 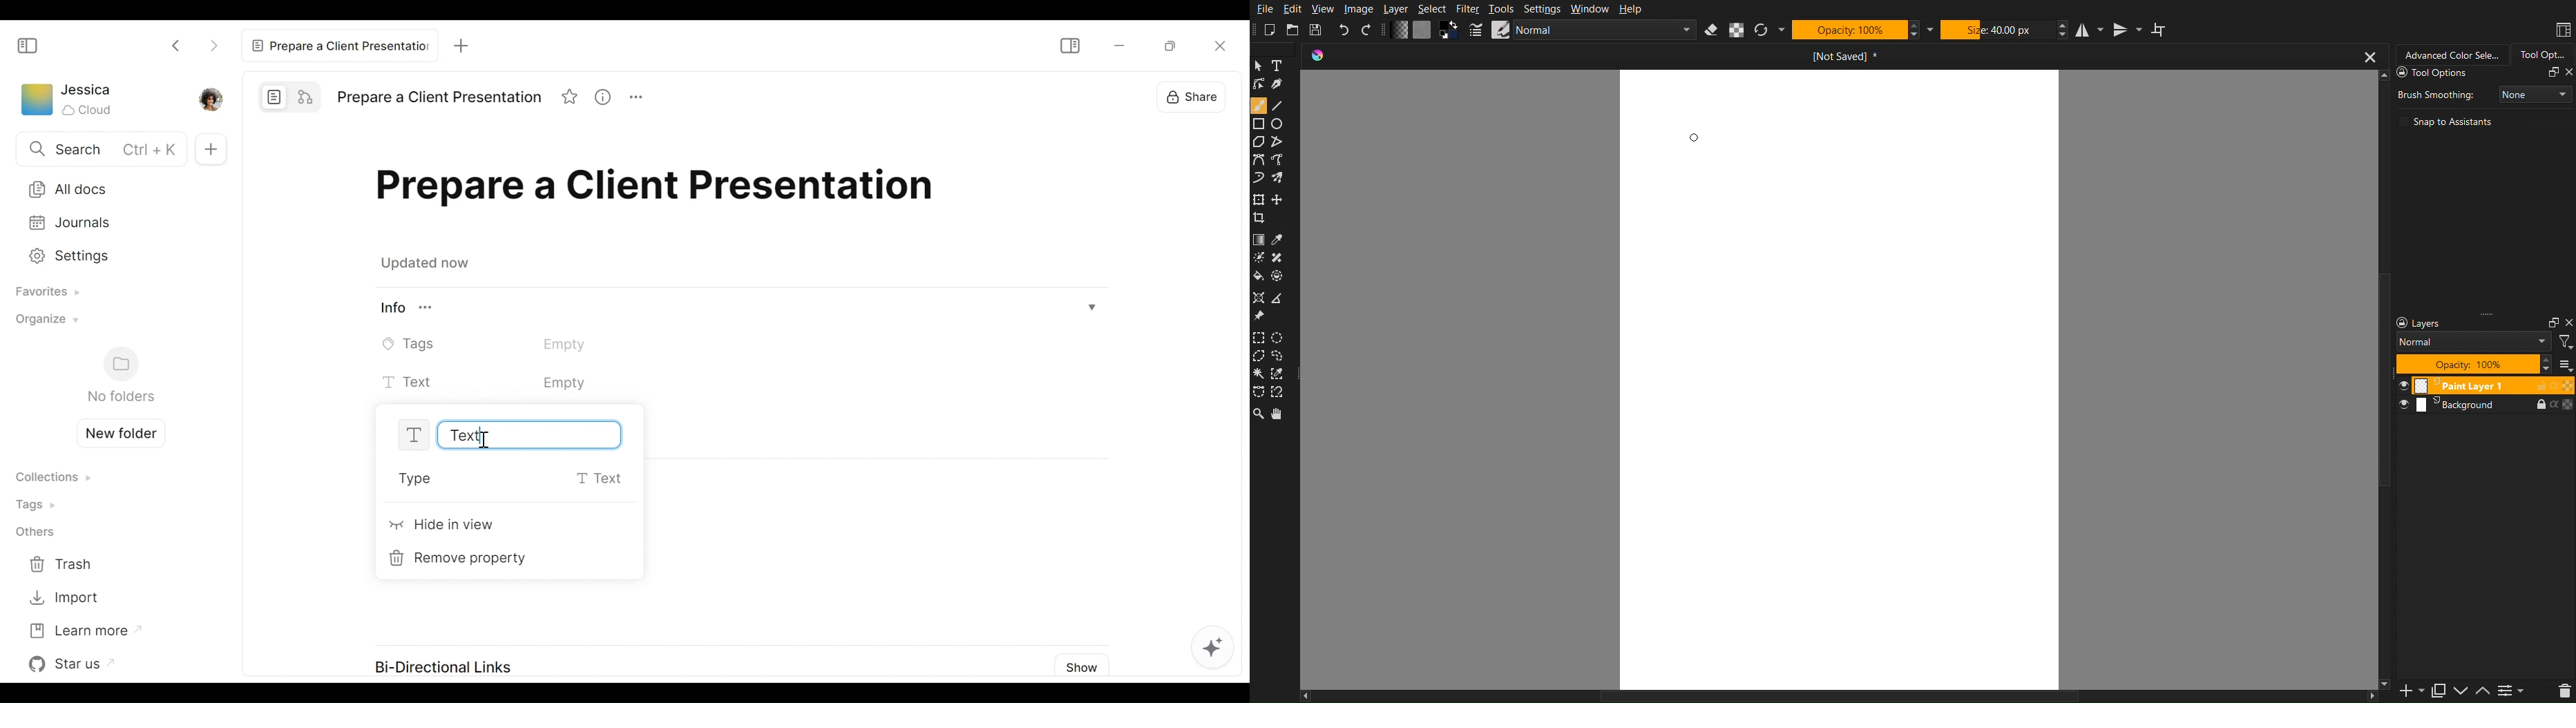 What do you see at coordinates (661, 190) in the screenshot?
I see `Title` at bounding box center [661, 190].